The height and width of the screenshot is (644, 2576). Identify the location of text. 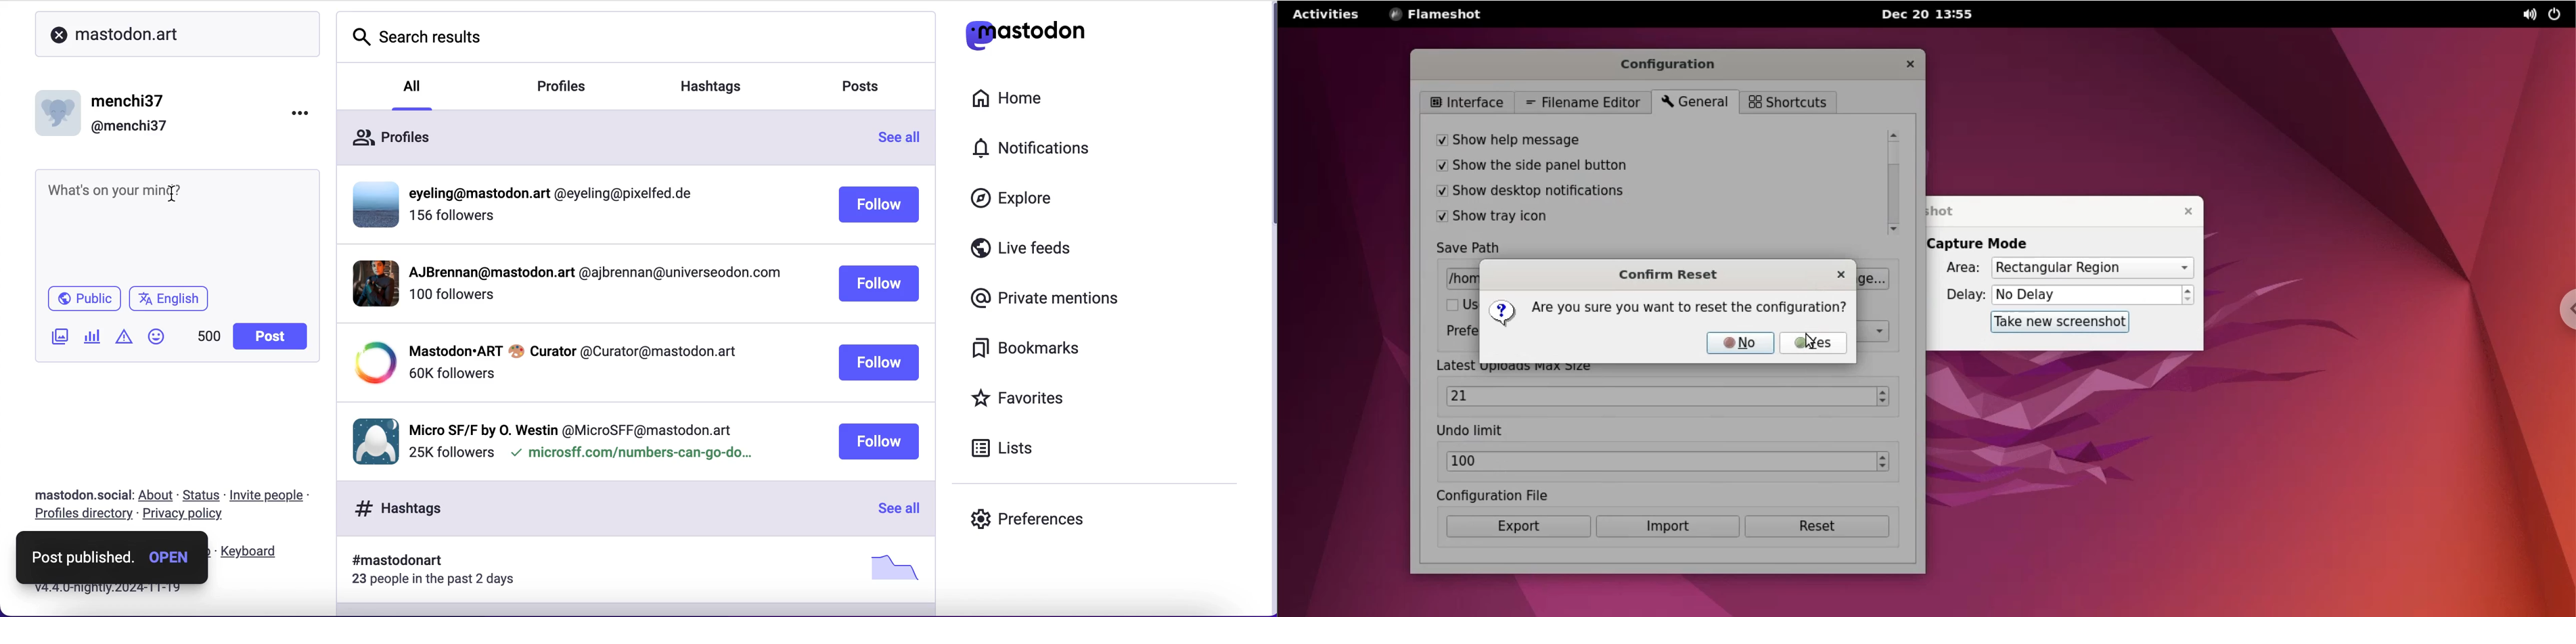
(125, 188).